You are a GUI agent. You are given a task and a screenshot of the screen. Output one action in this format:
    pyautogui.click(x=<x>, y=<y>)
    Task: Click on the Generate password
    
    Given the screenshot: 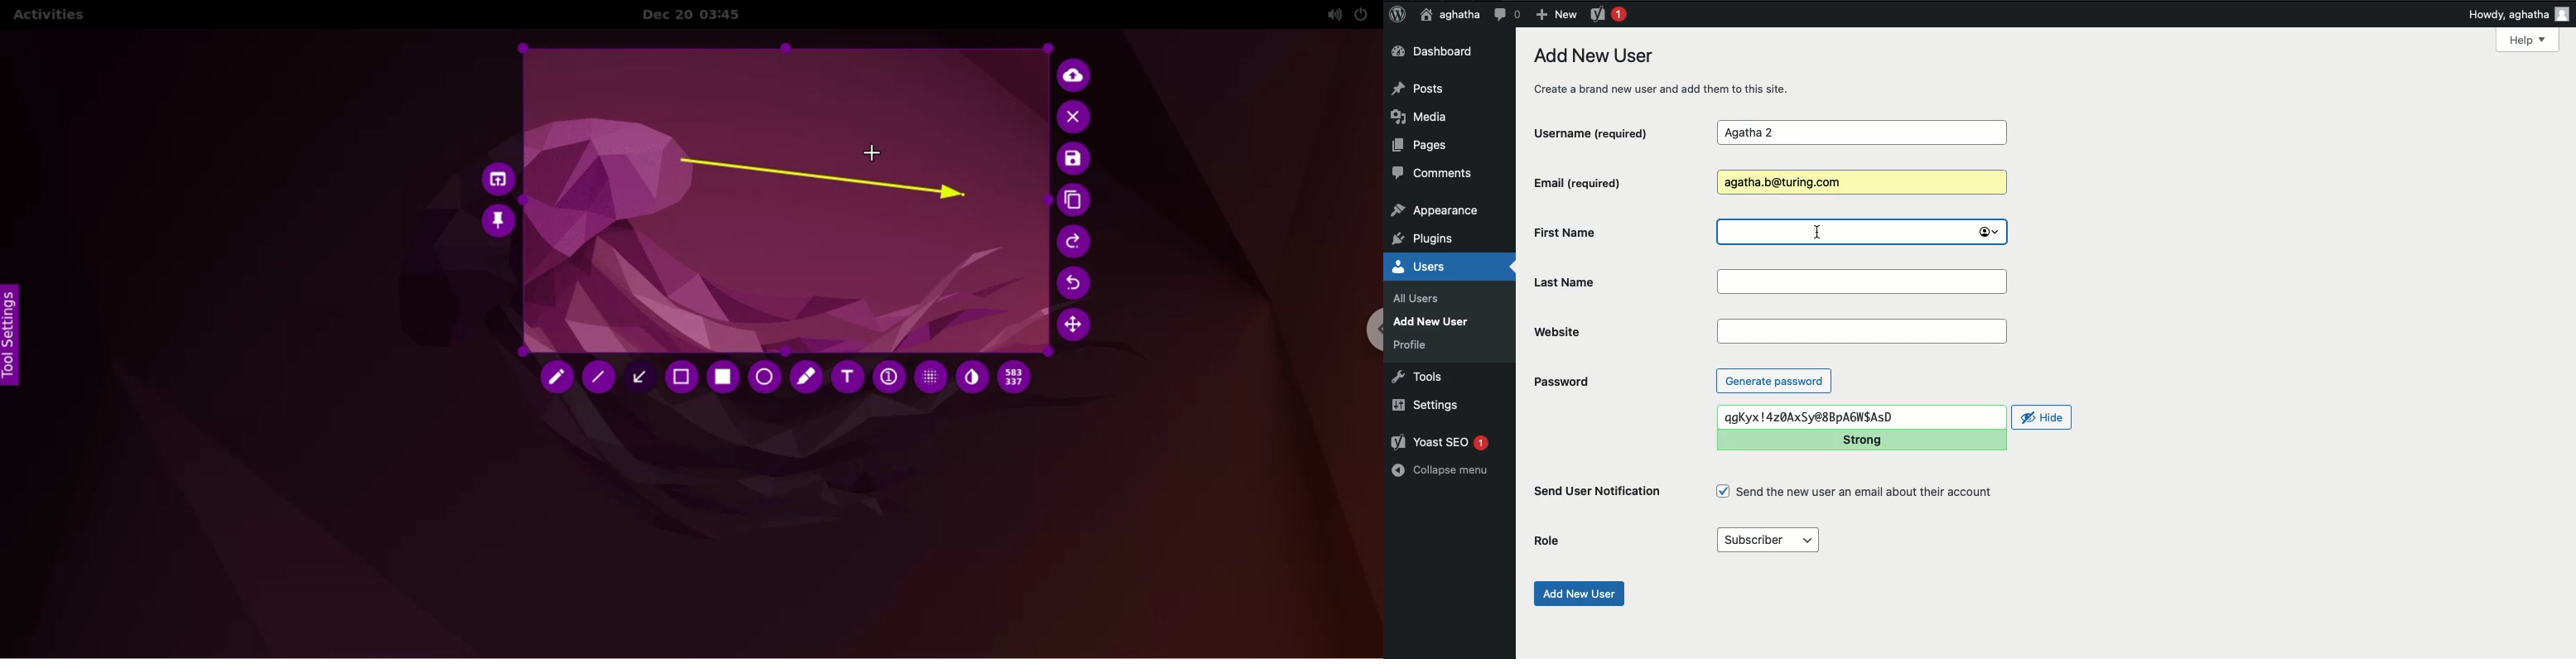 What is the action you would take?
    pyautogui.click(x=1774, y=380)
    